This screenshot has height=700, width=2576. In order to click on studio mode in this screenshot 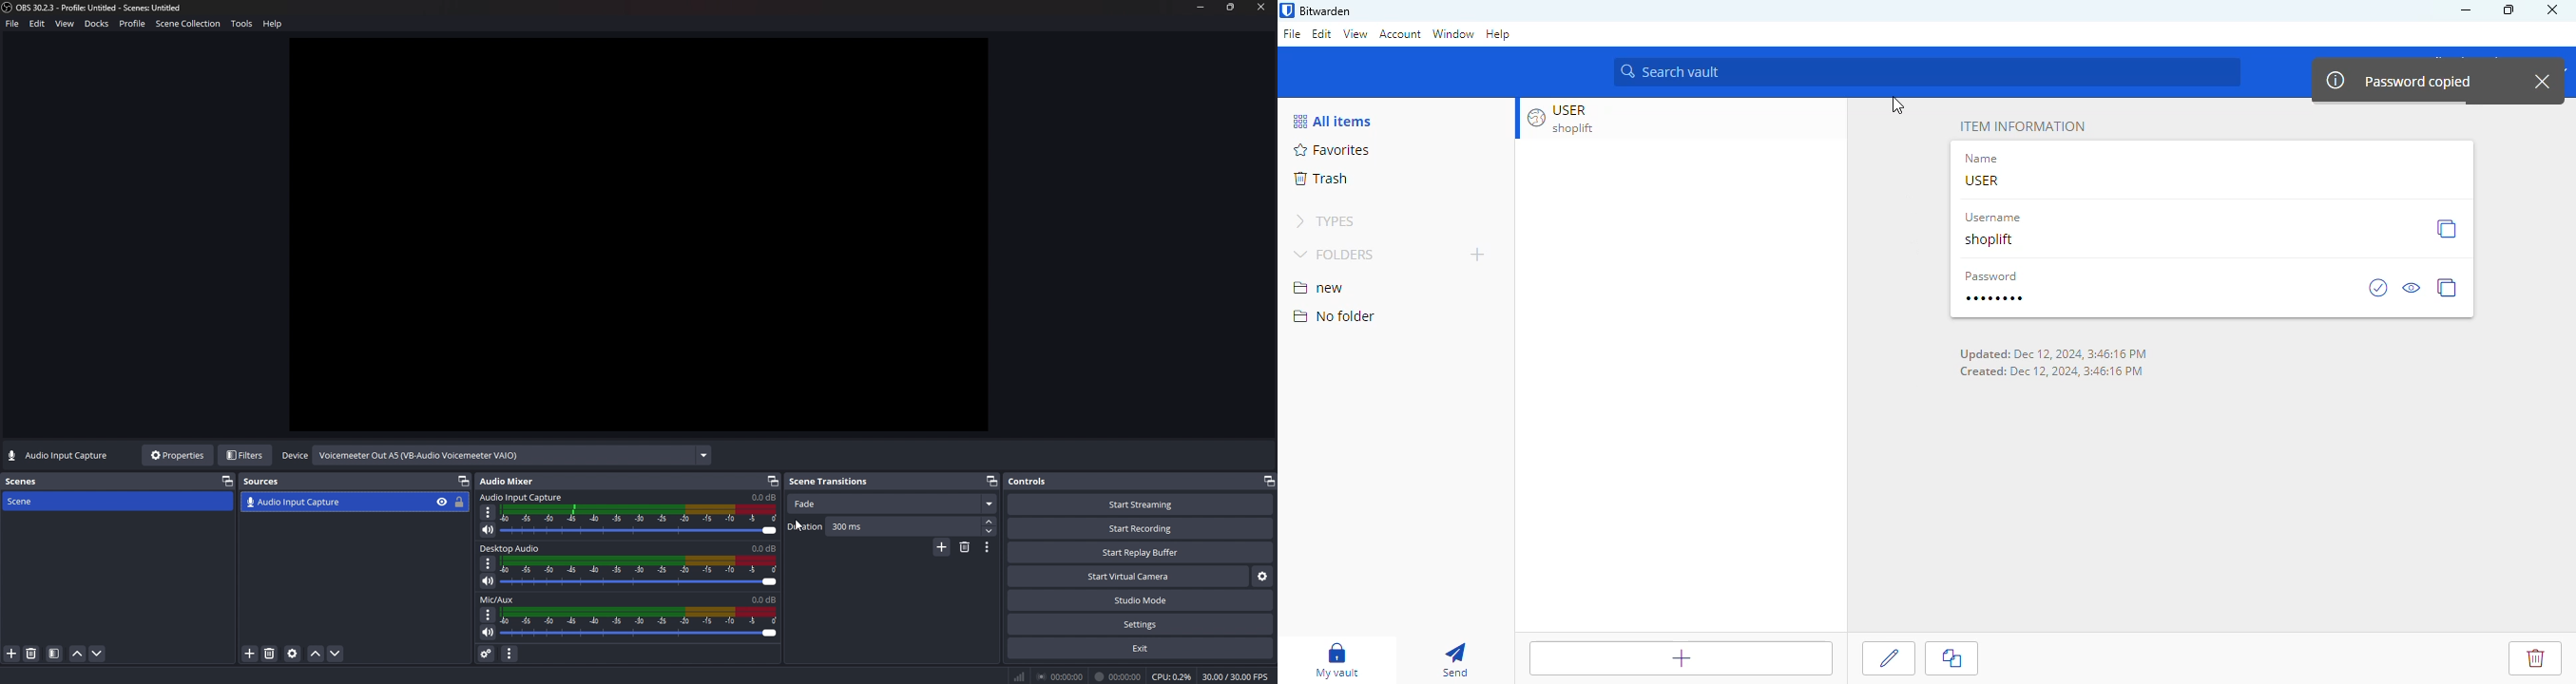, I will do `click(1141, 601)`.